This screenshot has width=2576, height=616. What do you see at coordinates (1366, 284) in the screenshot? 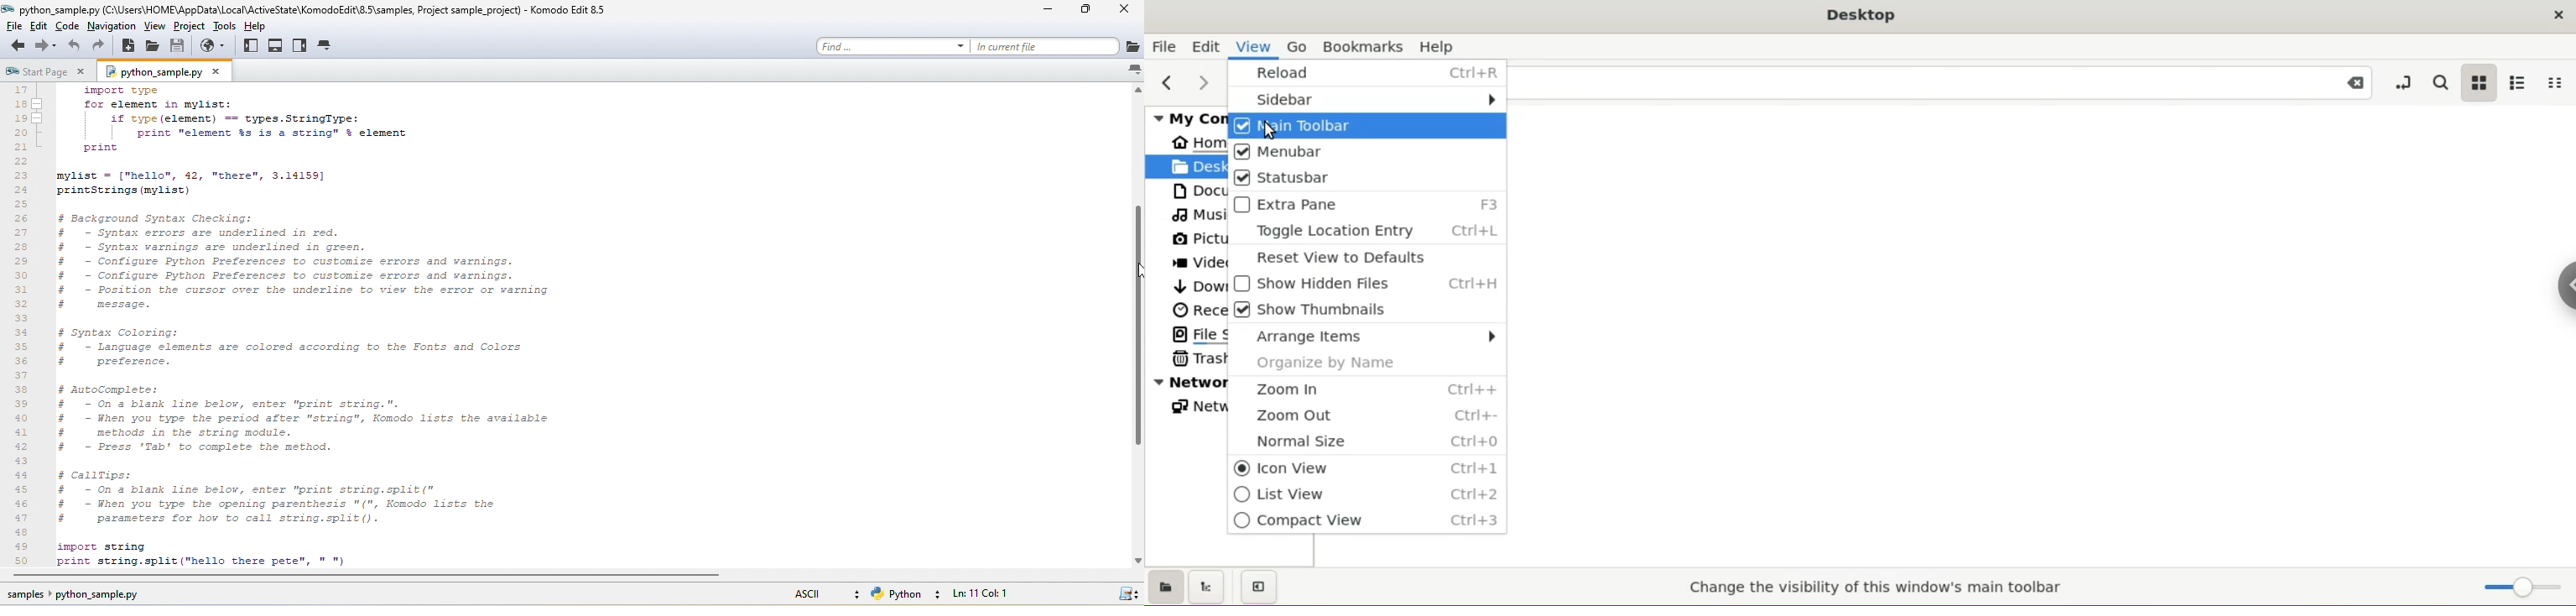
I see `show hidden files` at bounding box center [1366, 284].